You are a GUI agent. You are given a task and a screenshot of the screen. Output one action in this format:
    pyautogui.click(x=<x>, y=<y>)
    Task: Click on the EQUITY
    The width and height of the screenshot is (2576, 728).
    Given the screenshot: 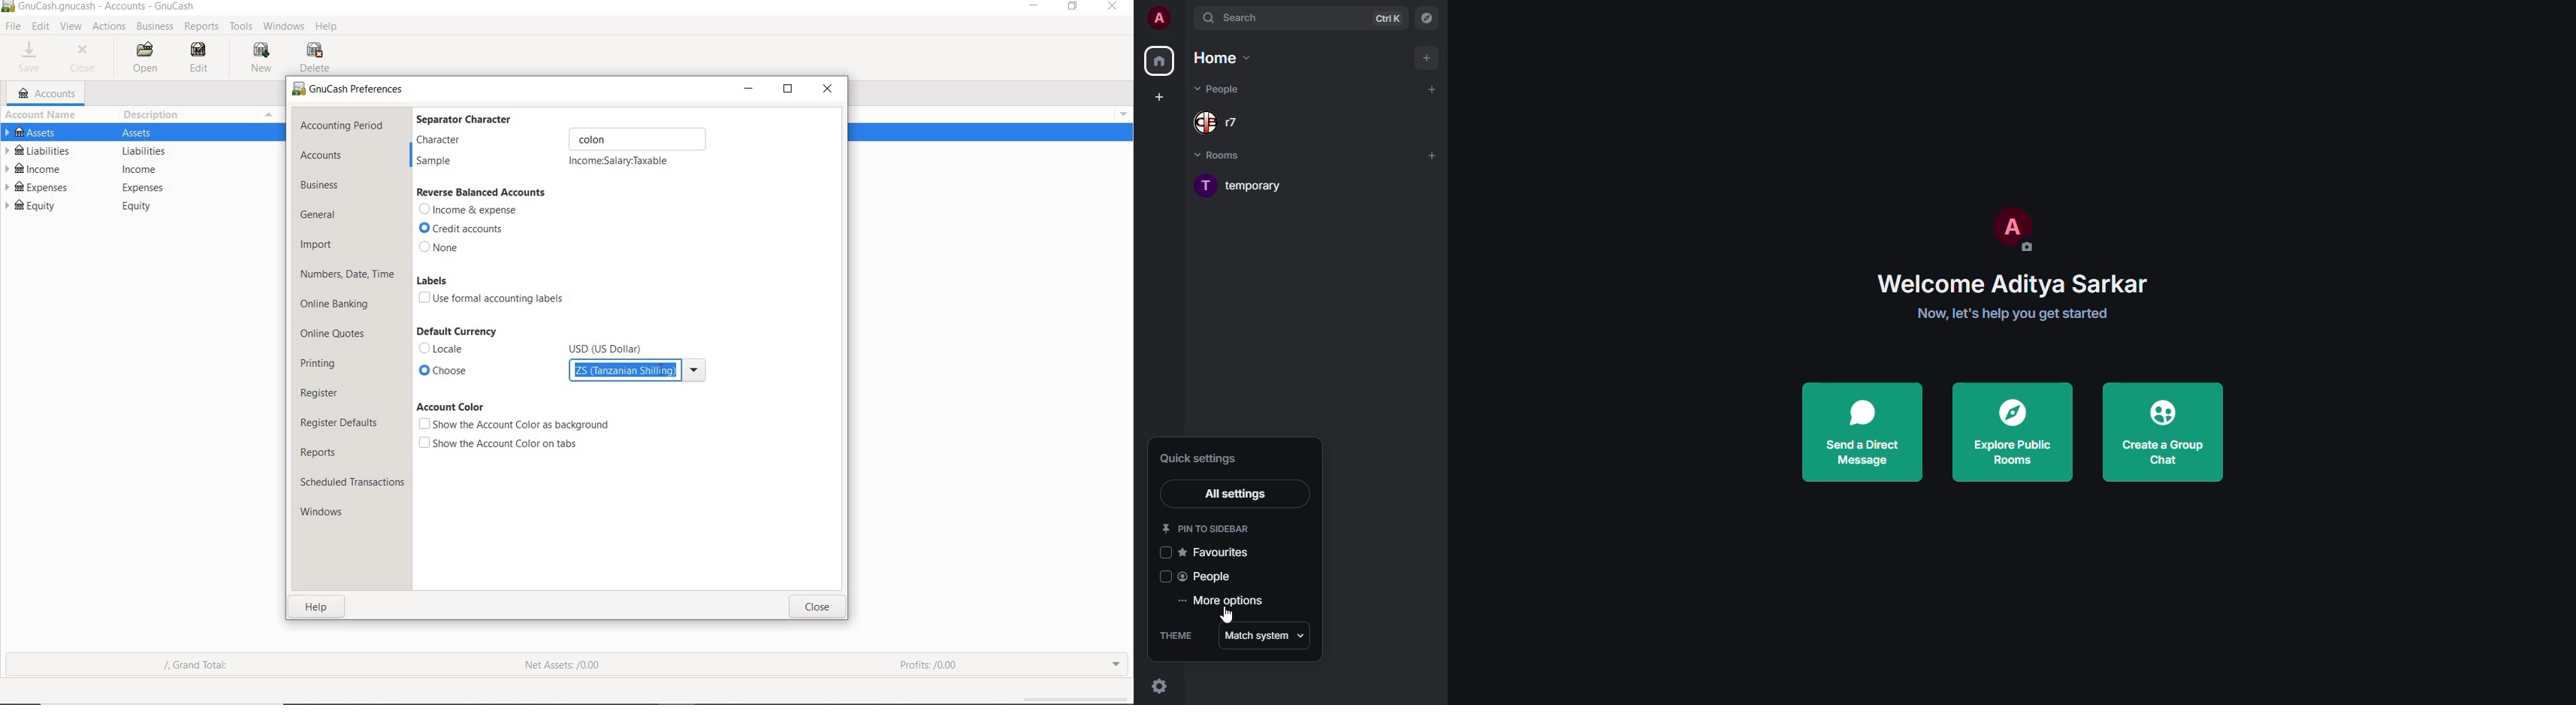 What is the action you would take?
    pyautogui.click(x=40, y=207)
    